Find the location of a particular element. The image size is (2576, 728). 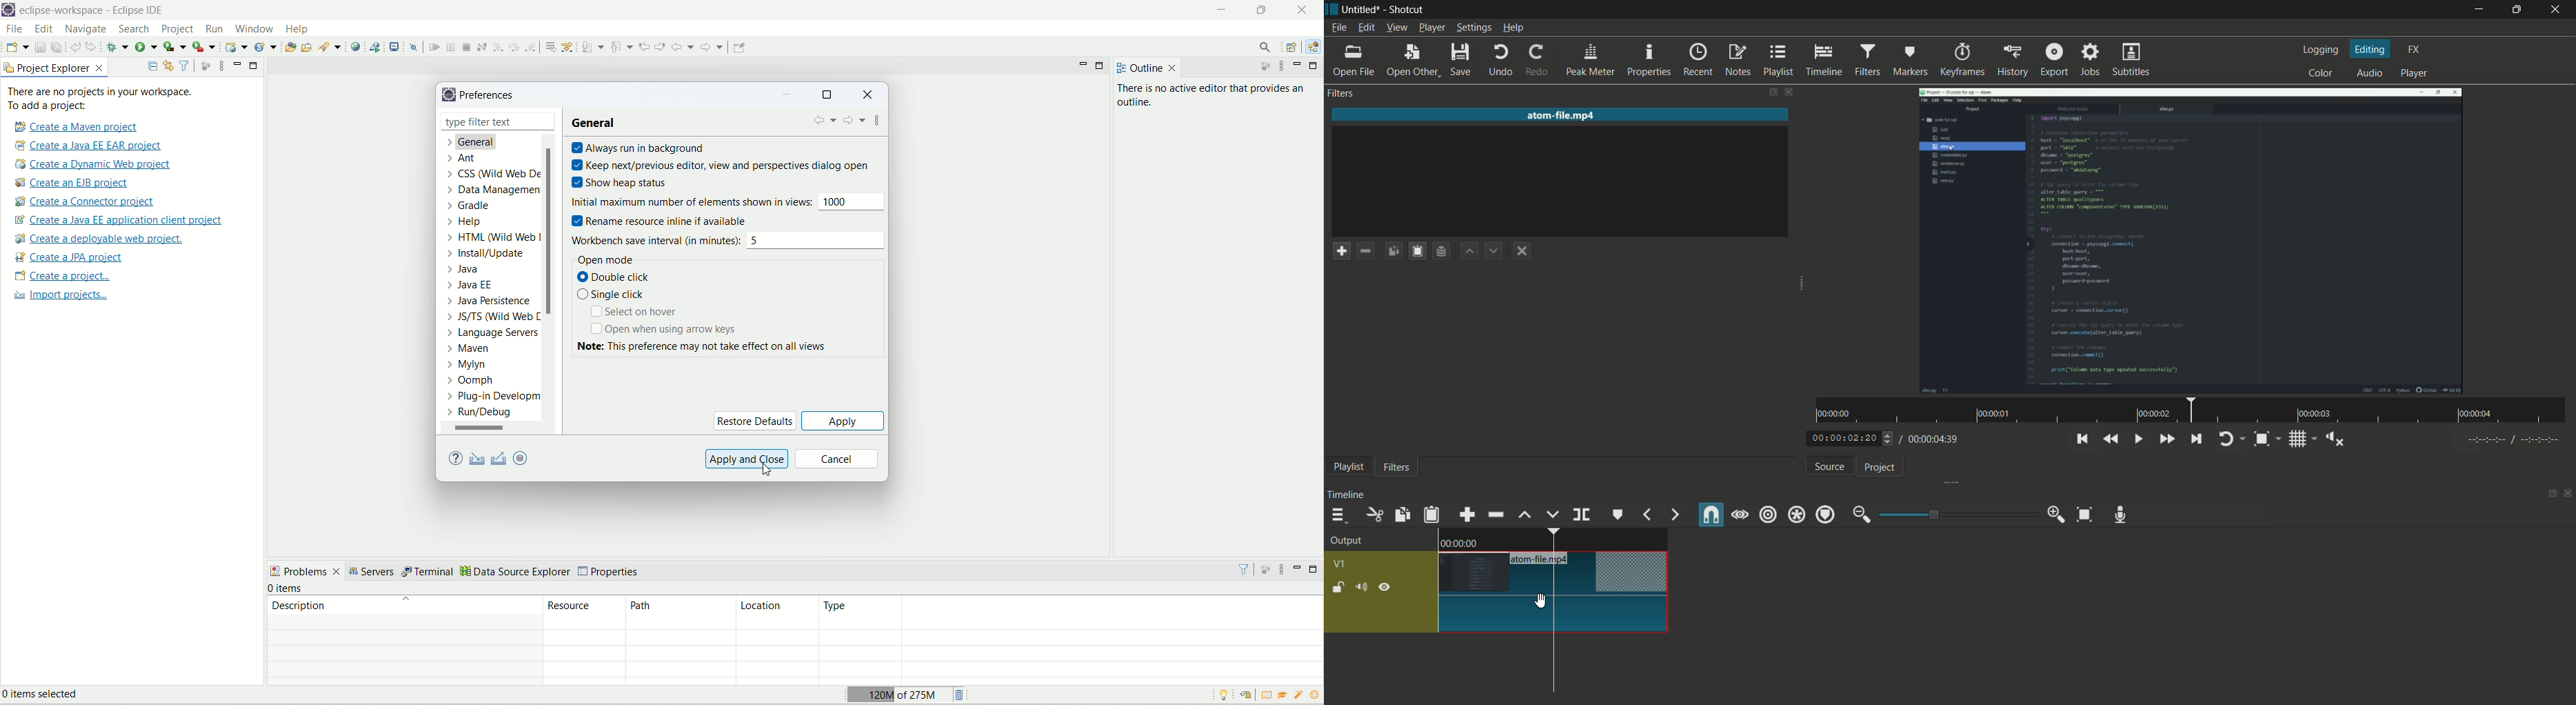

maximize is located at coordinates (1103, 66).